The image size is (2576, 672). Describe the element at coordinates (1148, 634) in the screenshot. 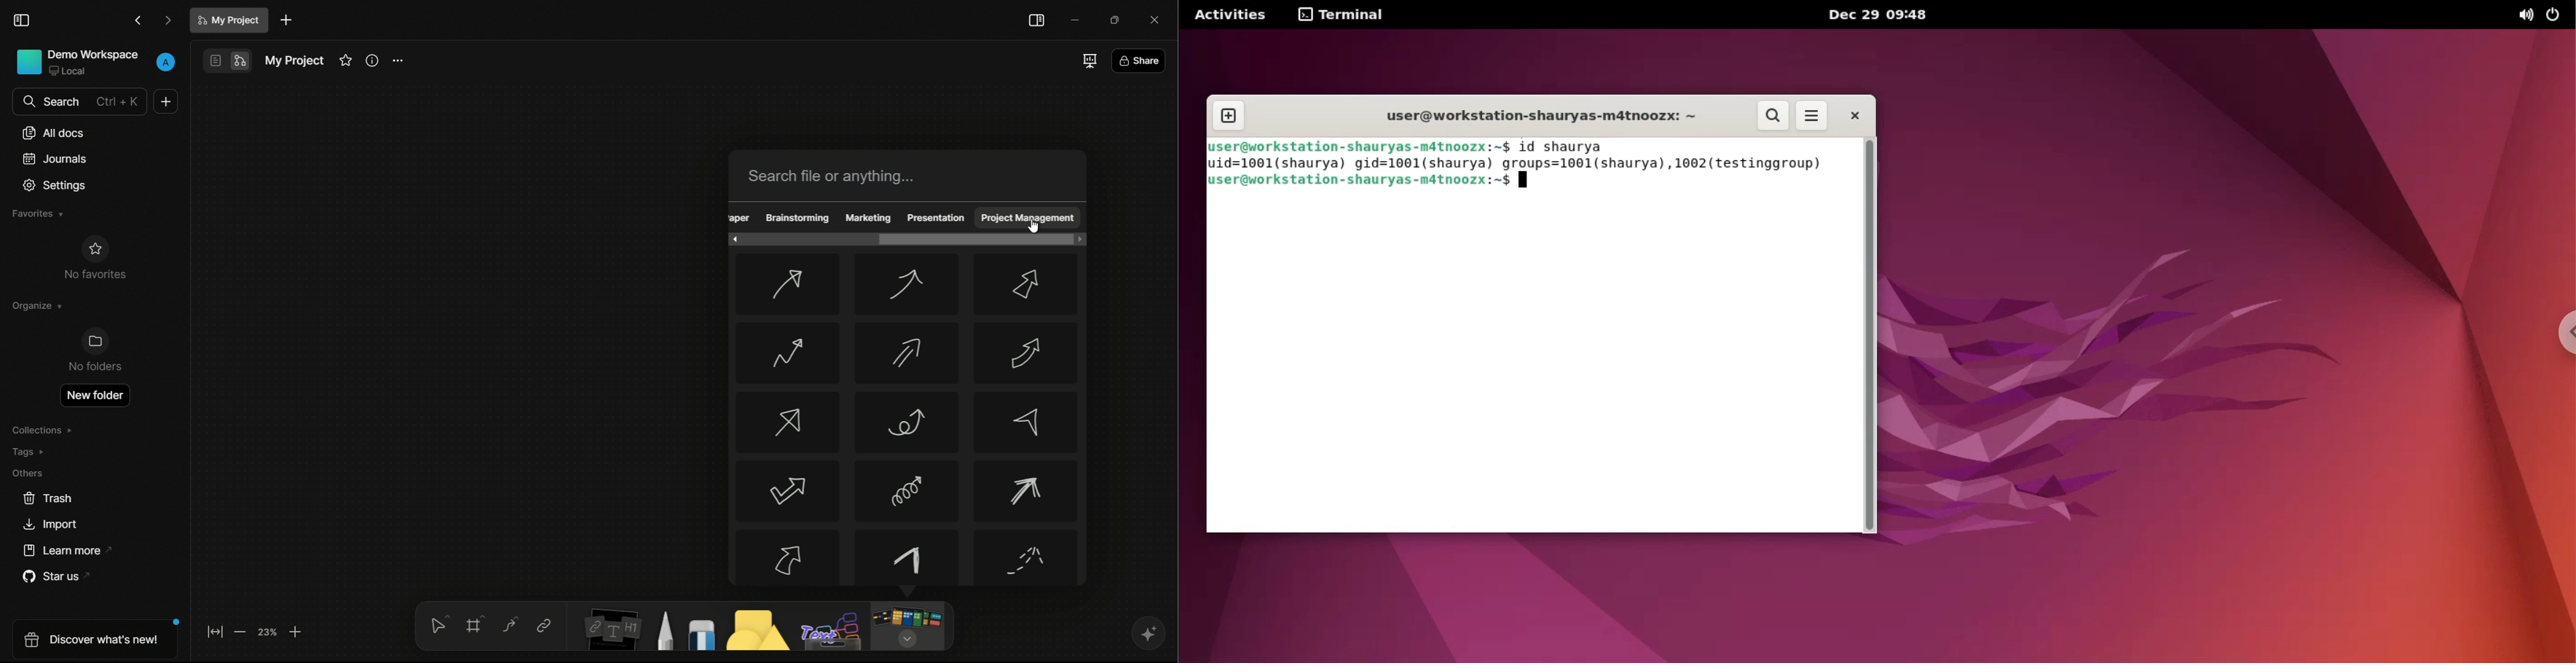

I see `ai assistant` at that location.